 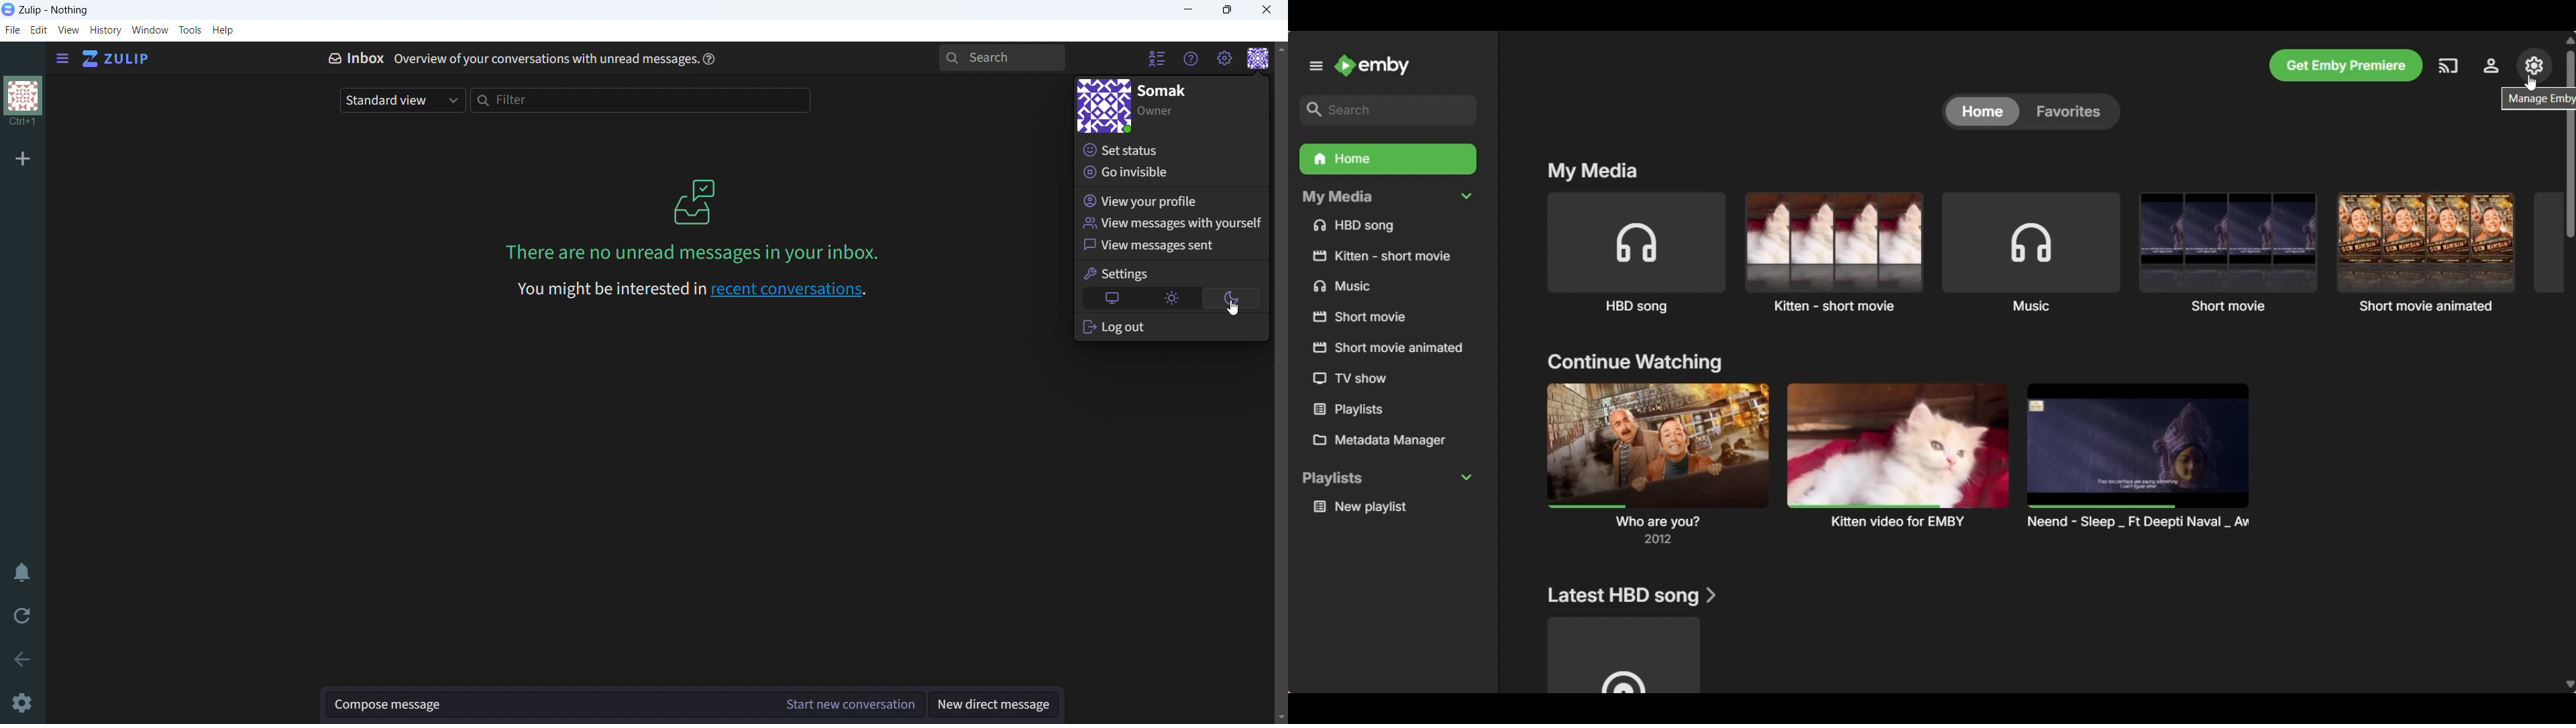 What do you see at coordinates (24, 102) in the screenshot?
I see `organization` at bounding box center [24, 102].